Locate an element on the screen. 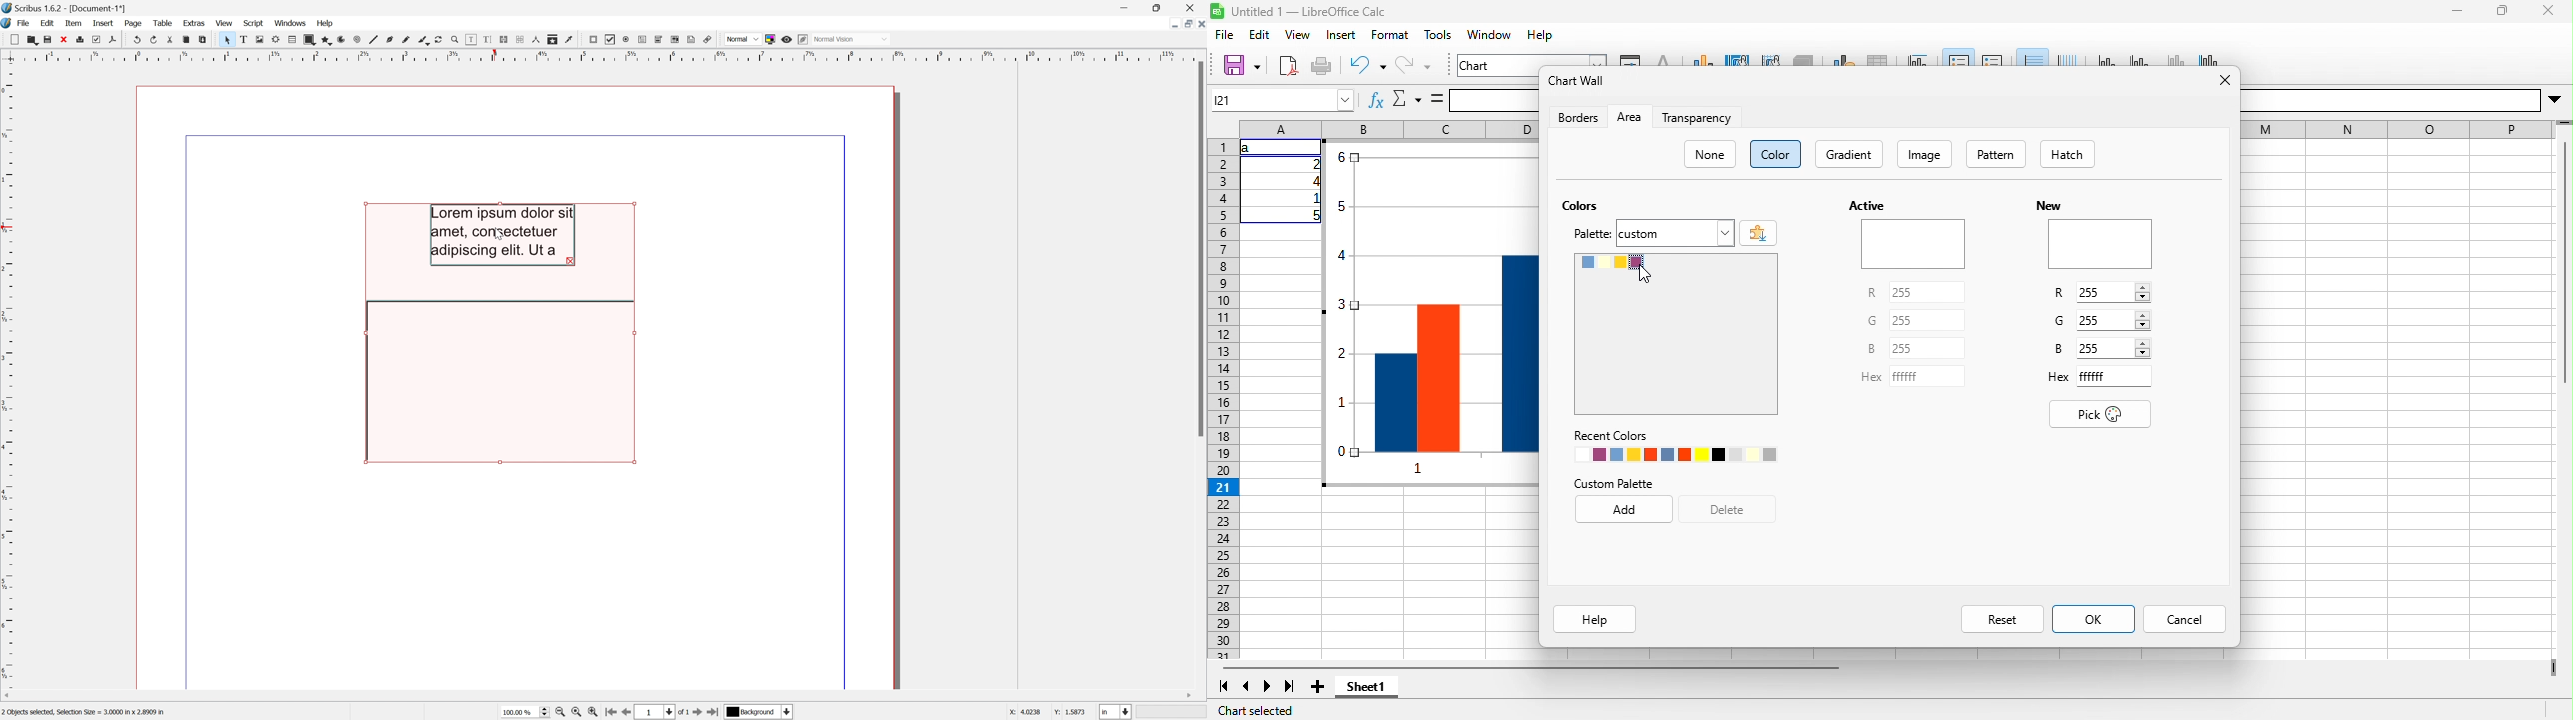 The height and width of the screenshot is (728, 2576). chart type is located at coordinates (1704, 59).